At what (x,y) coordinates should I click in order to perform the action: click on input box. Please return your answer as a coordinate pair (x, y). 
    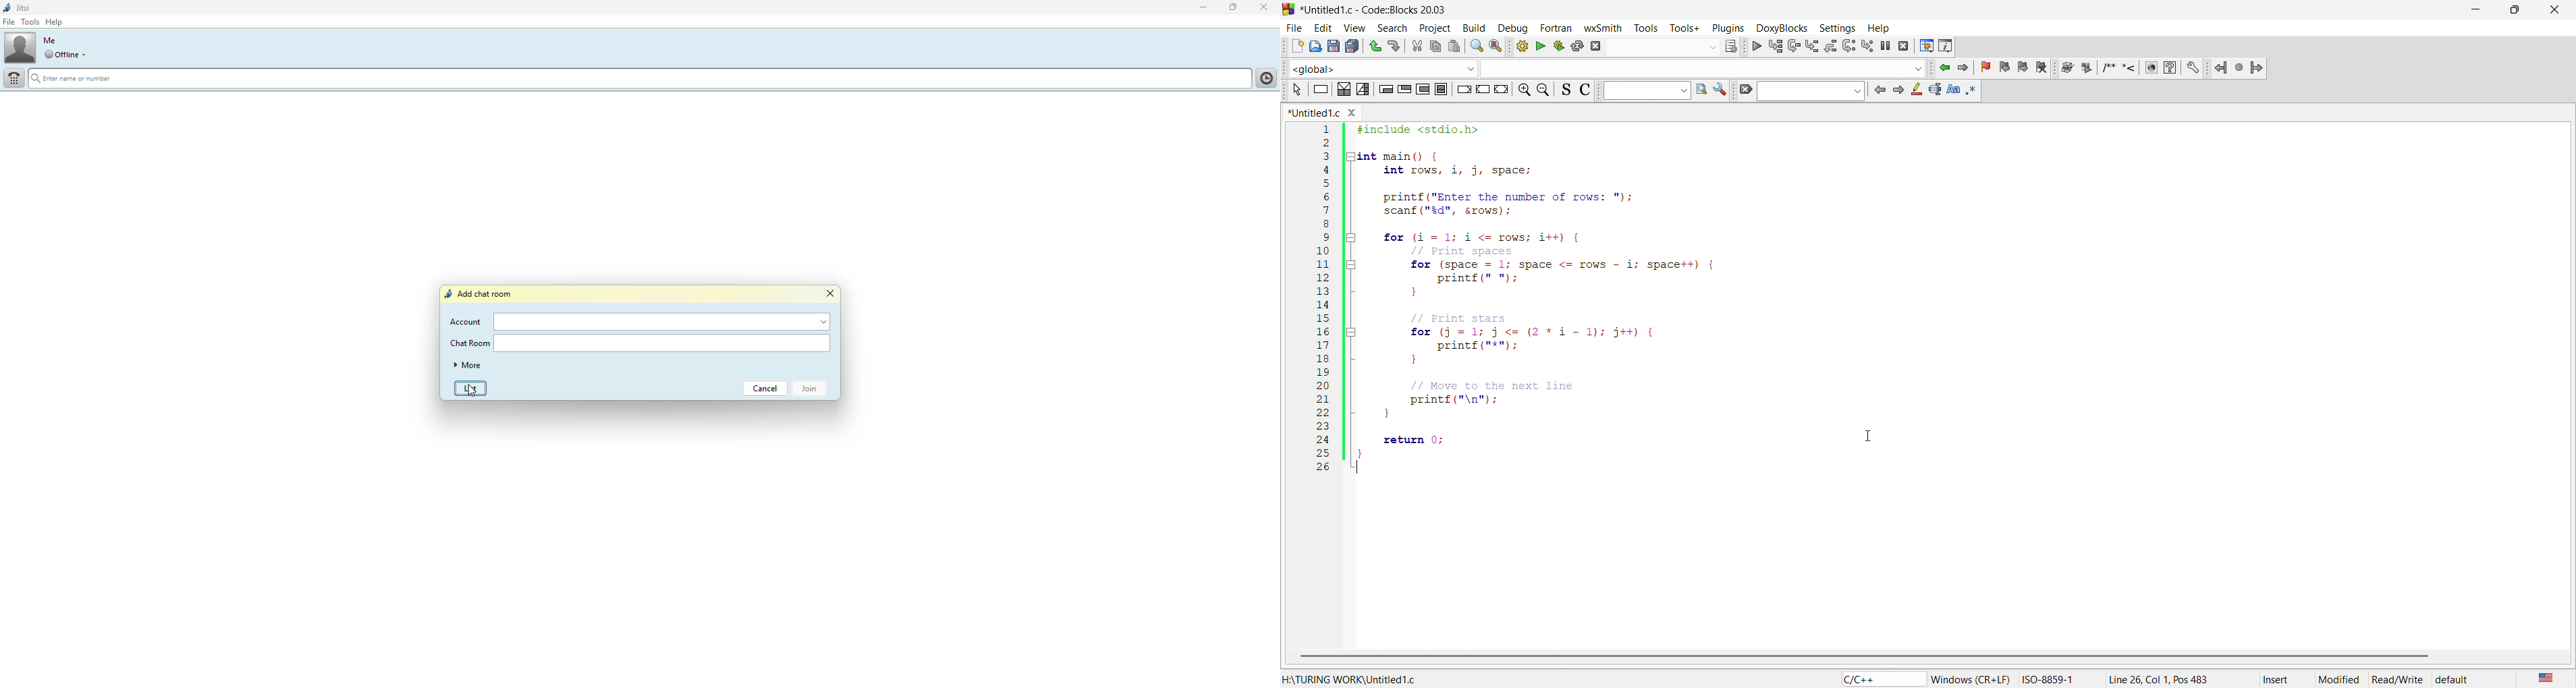
    Looking at the image, I should click on (1642, 93).